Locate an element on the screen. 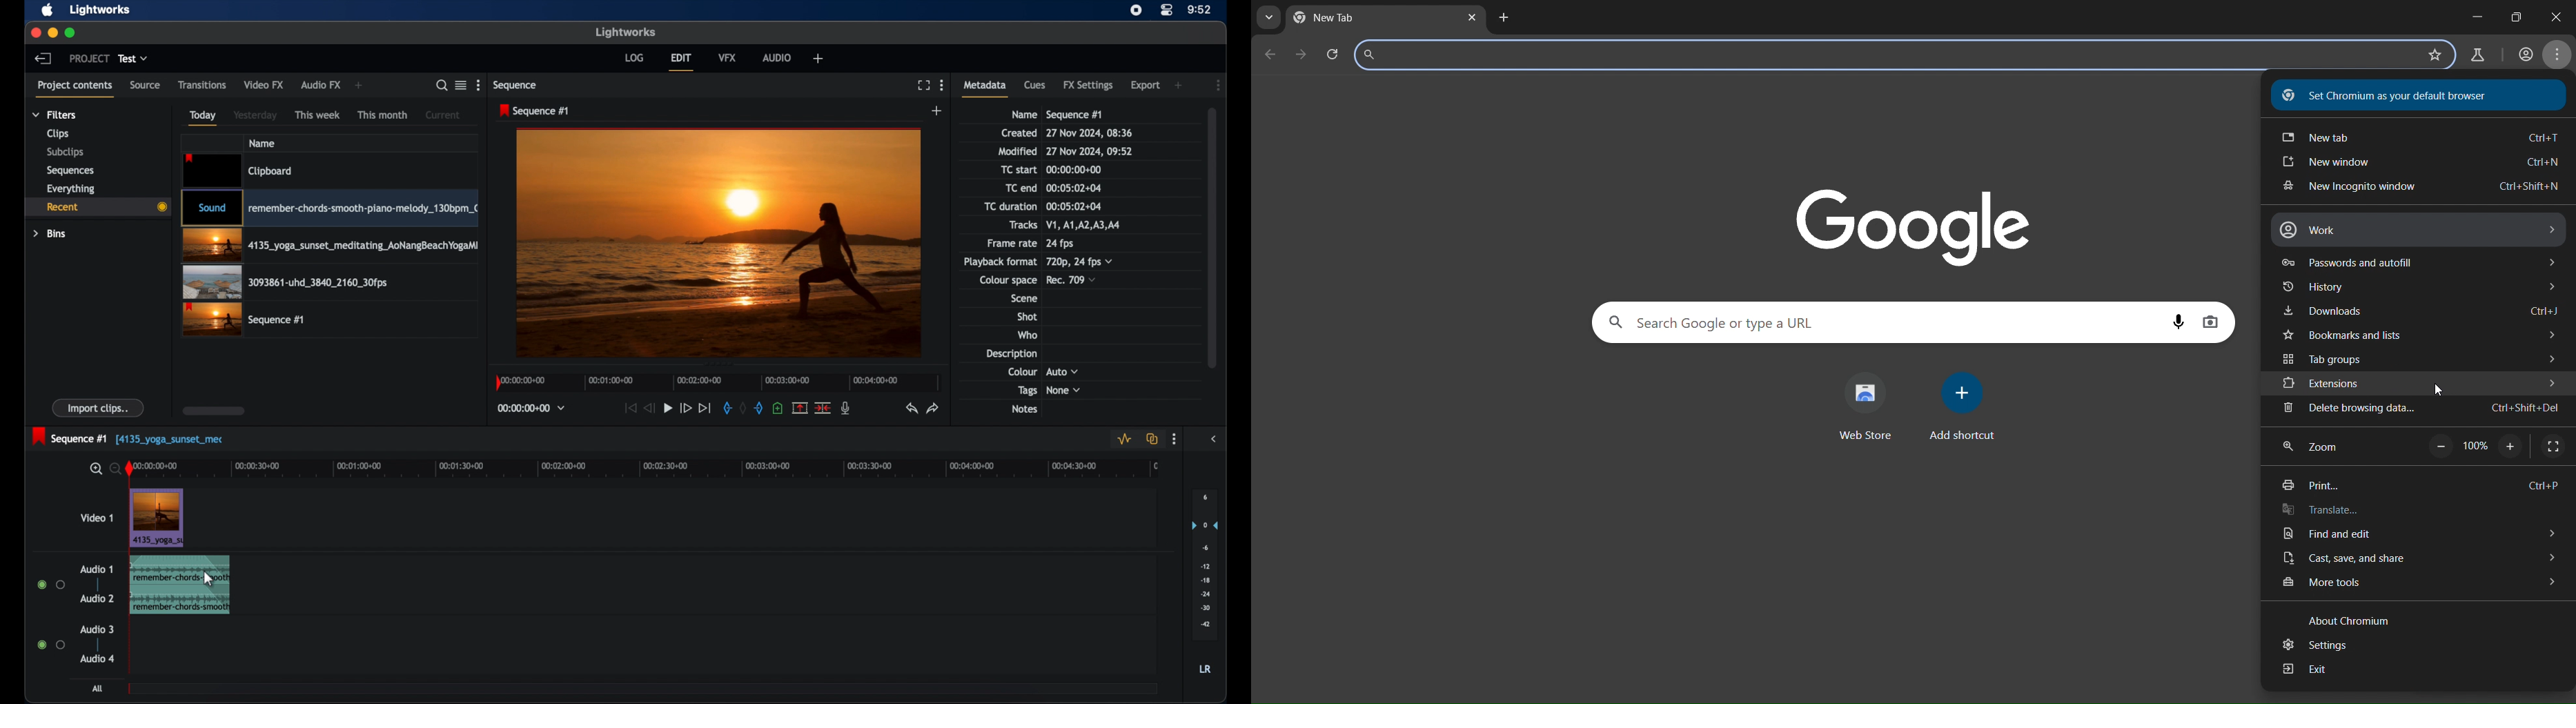 The height and width of the screenshot is (728, 2576). search tab is located at coordinates (1266, 16).